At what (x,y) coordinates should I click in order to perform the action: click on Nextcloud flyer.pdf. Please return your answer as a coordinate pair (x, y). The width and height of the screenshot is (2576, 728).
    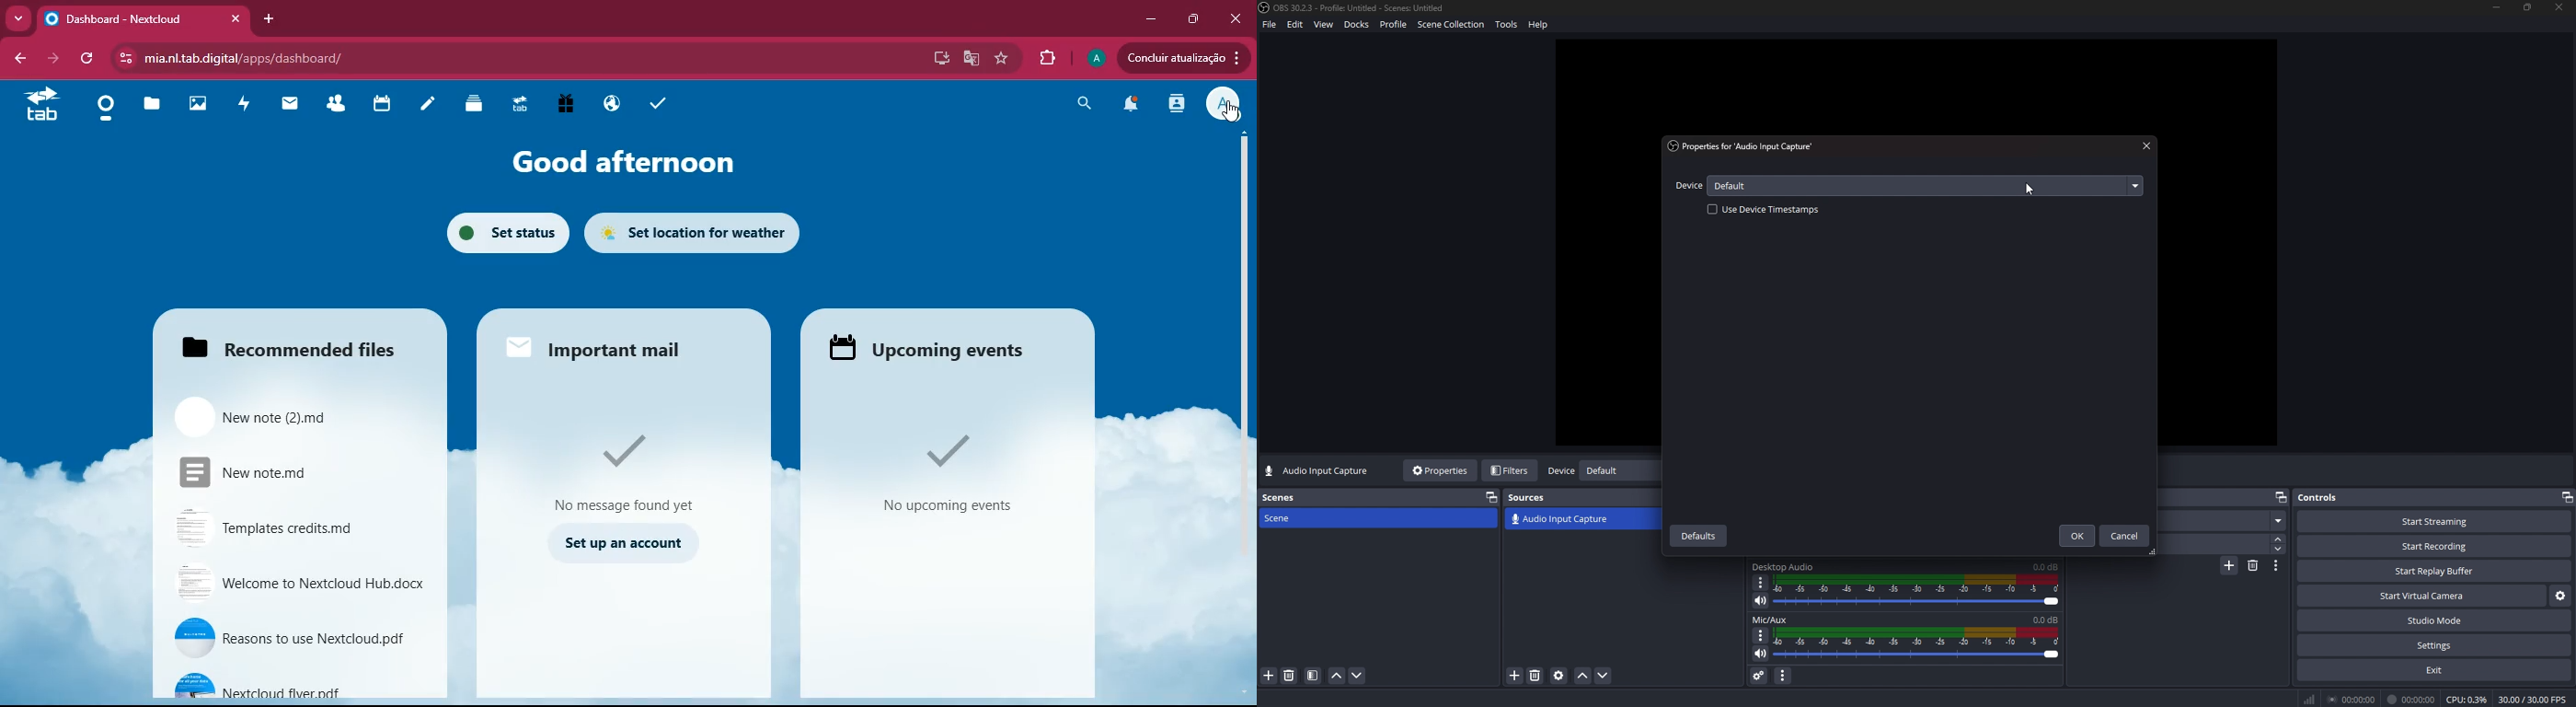
    Looking at the image, I should click on (261, 682).